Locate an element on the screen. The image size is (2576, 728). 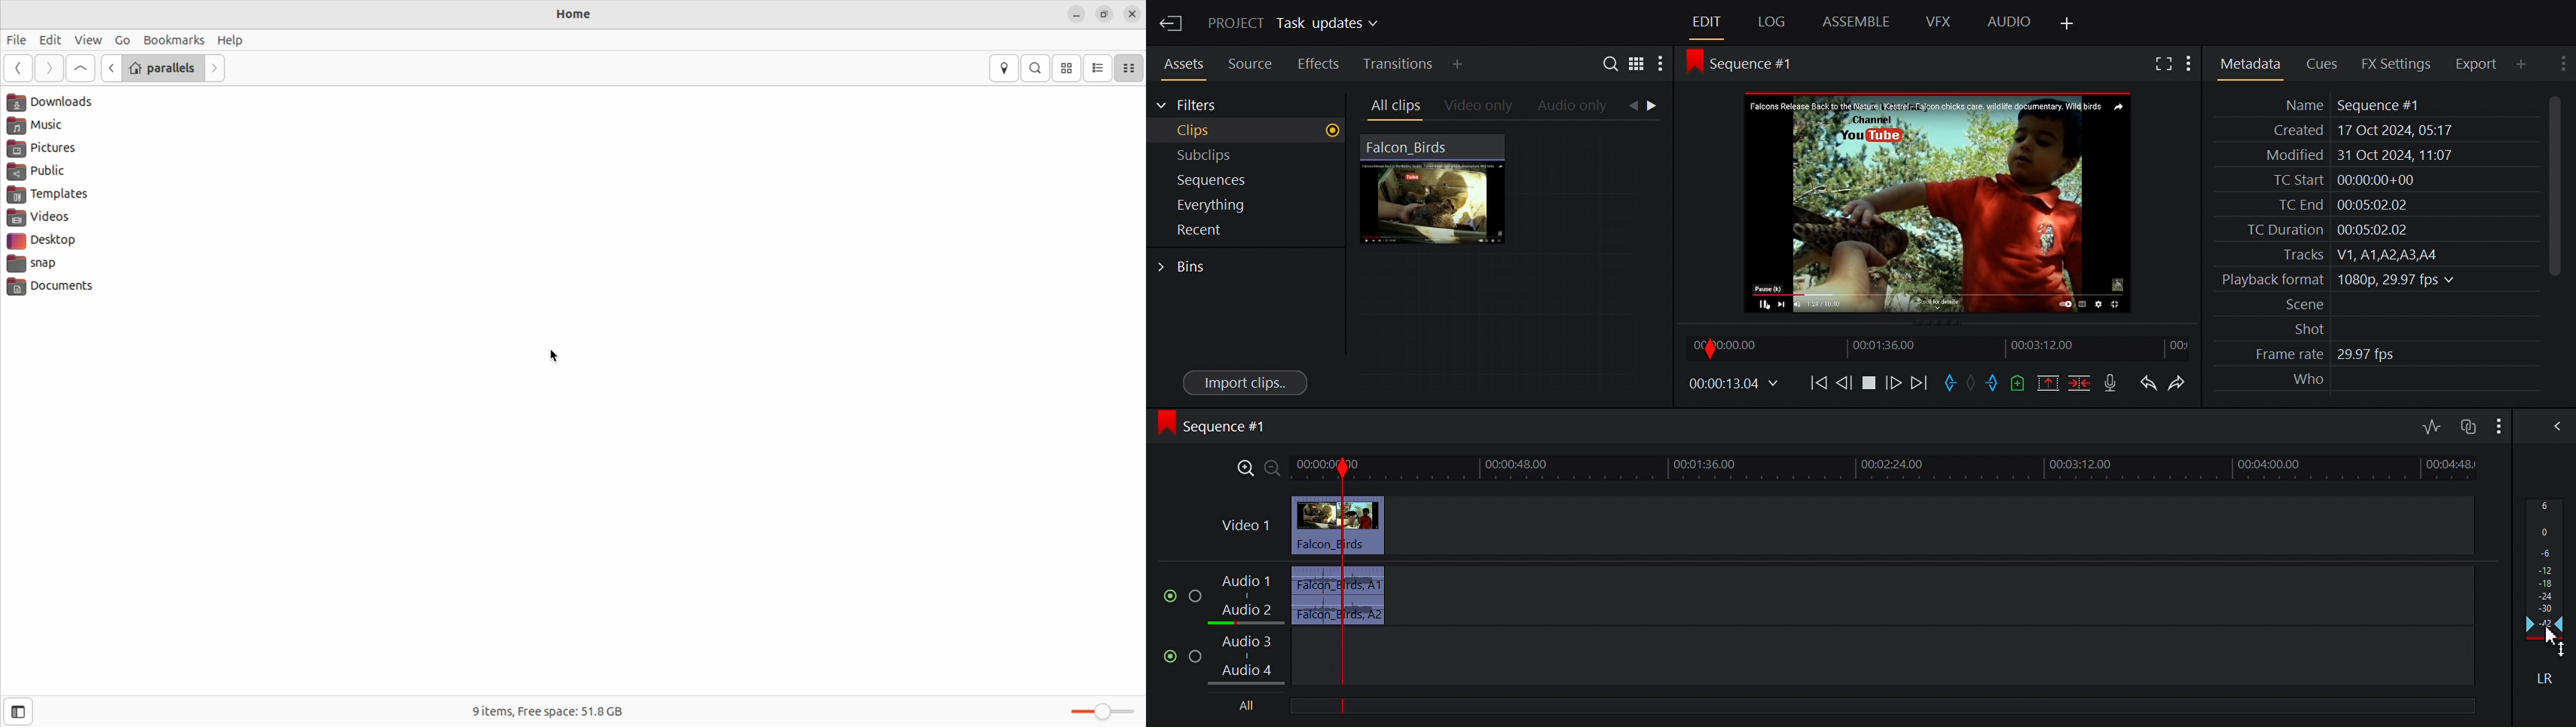
Mute/unmute is located at coordinates (1167, 655).